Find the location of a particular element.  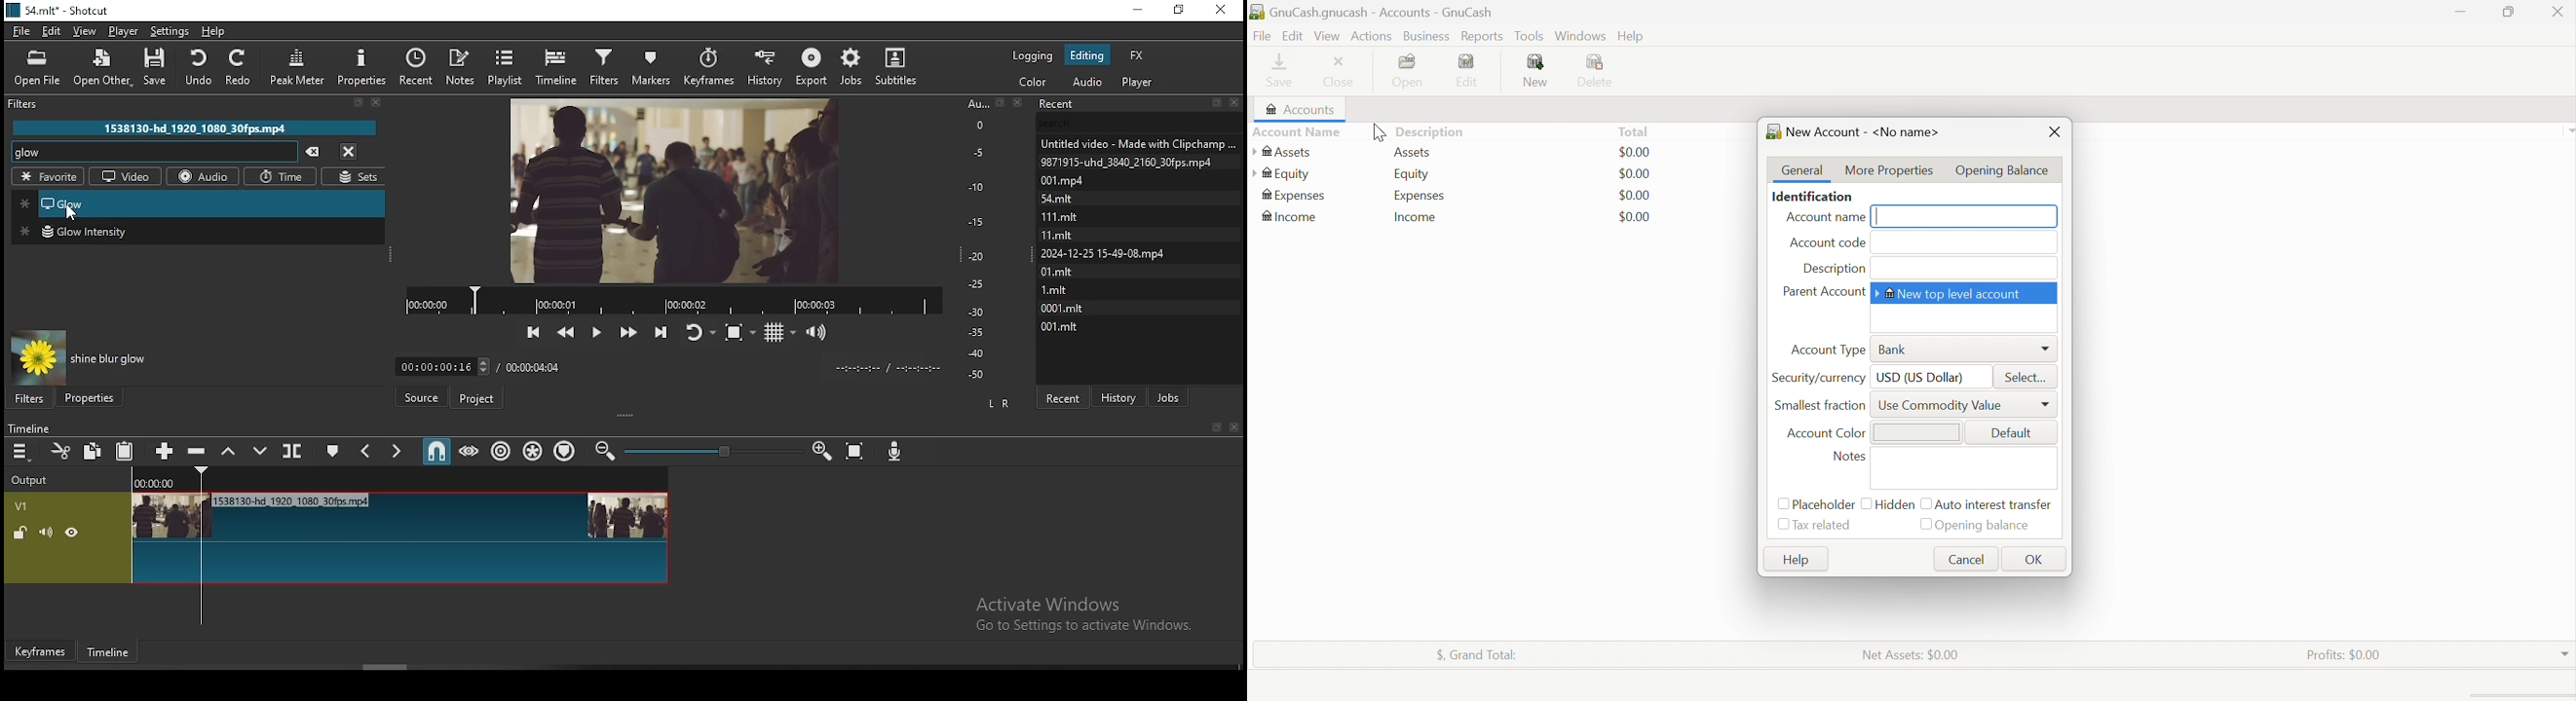

restore is located at coordinates (1181, 13).